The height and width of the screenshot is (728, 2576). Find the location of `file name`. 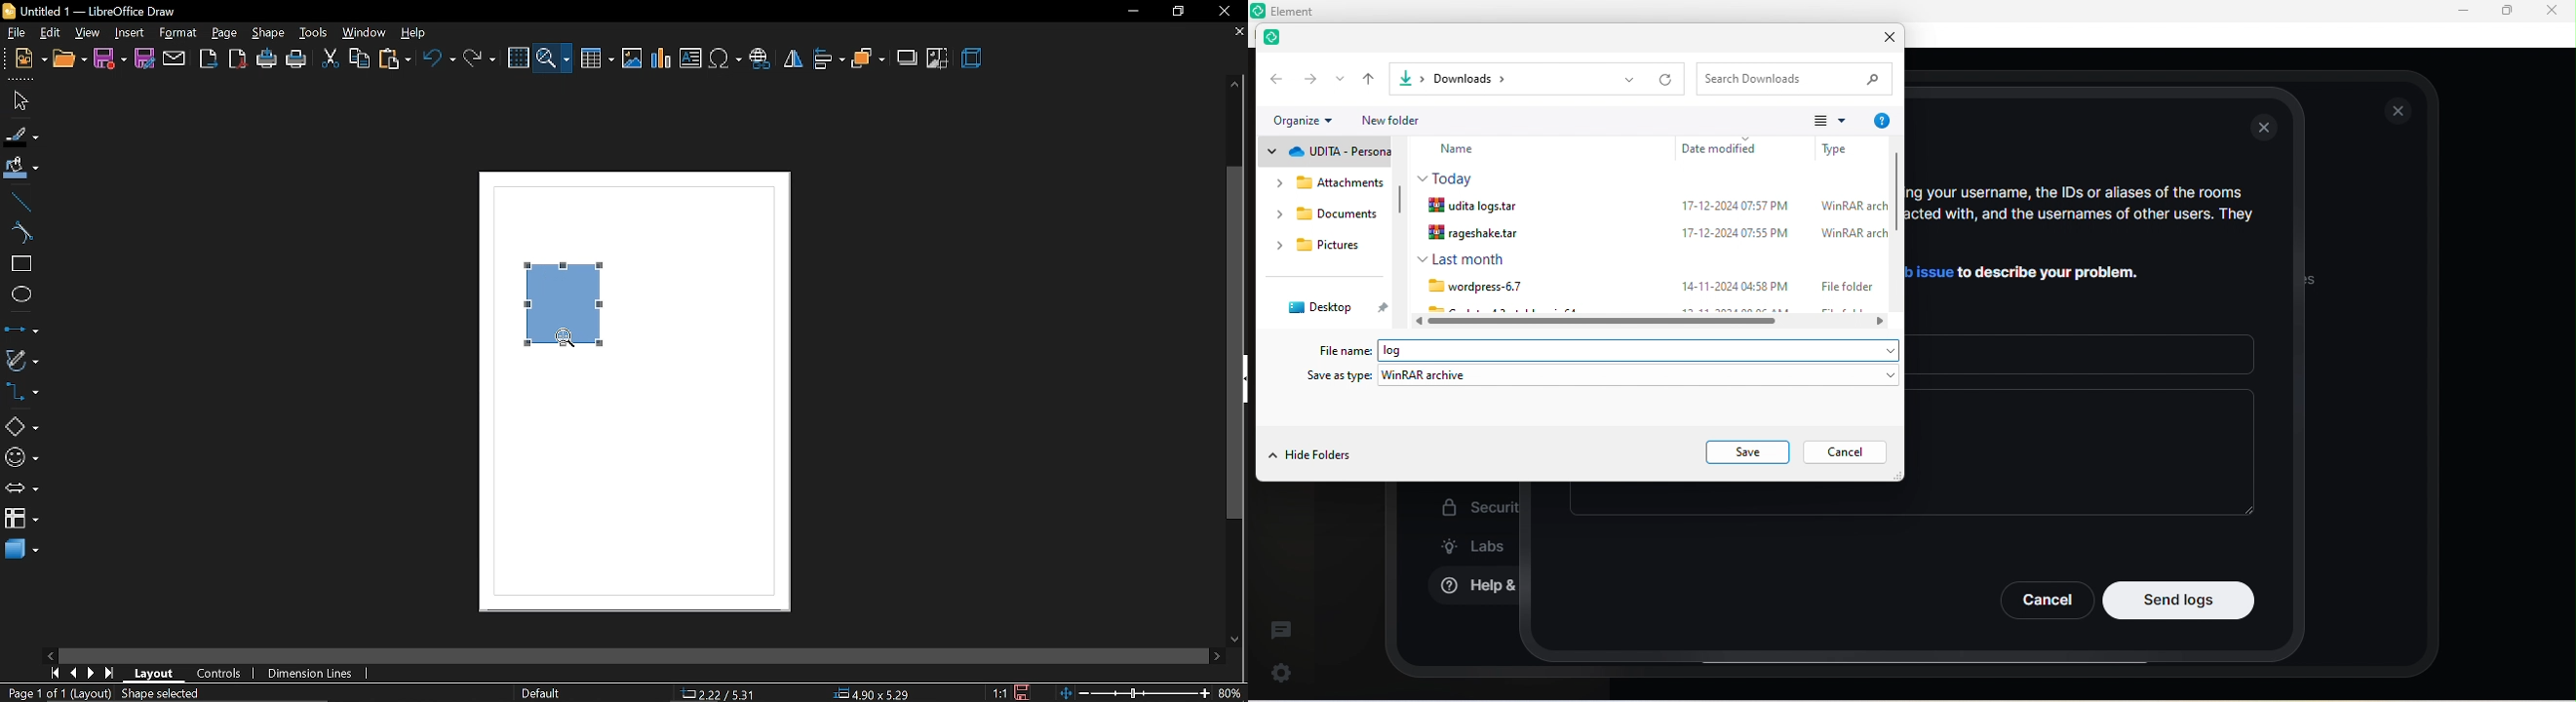

file name is located at coordinates (1347, 350).